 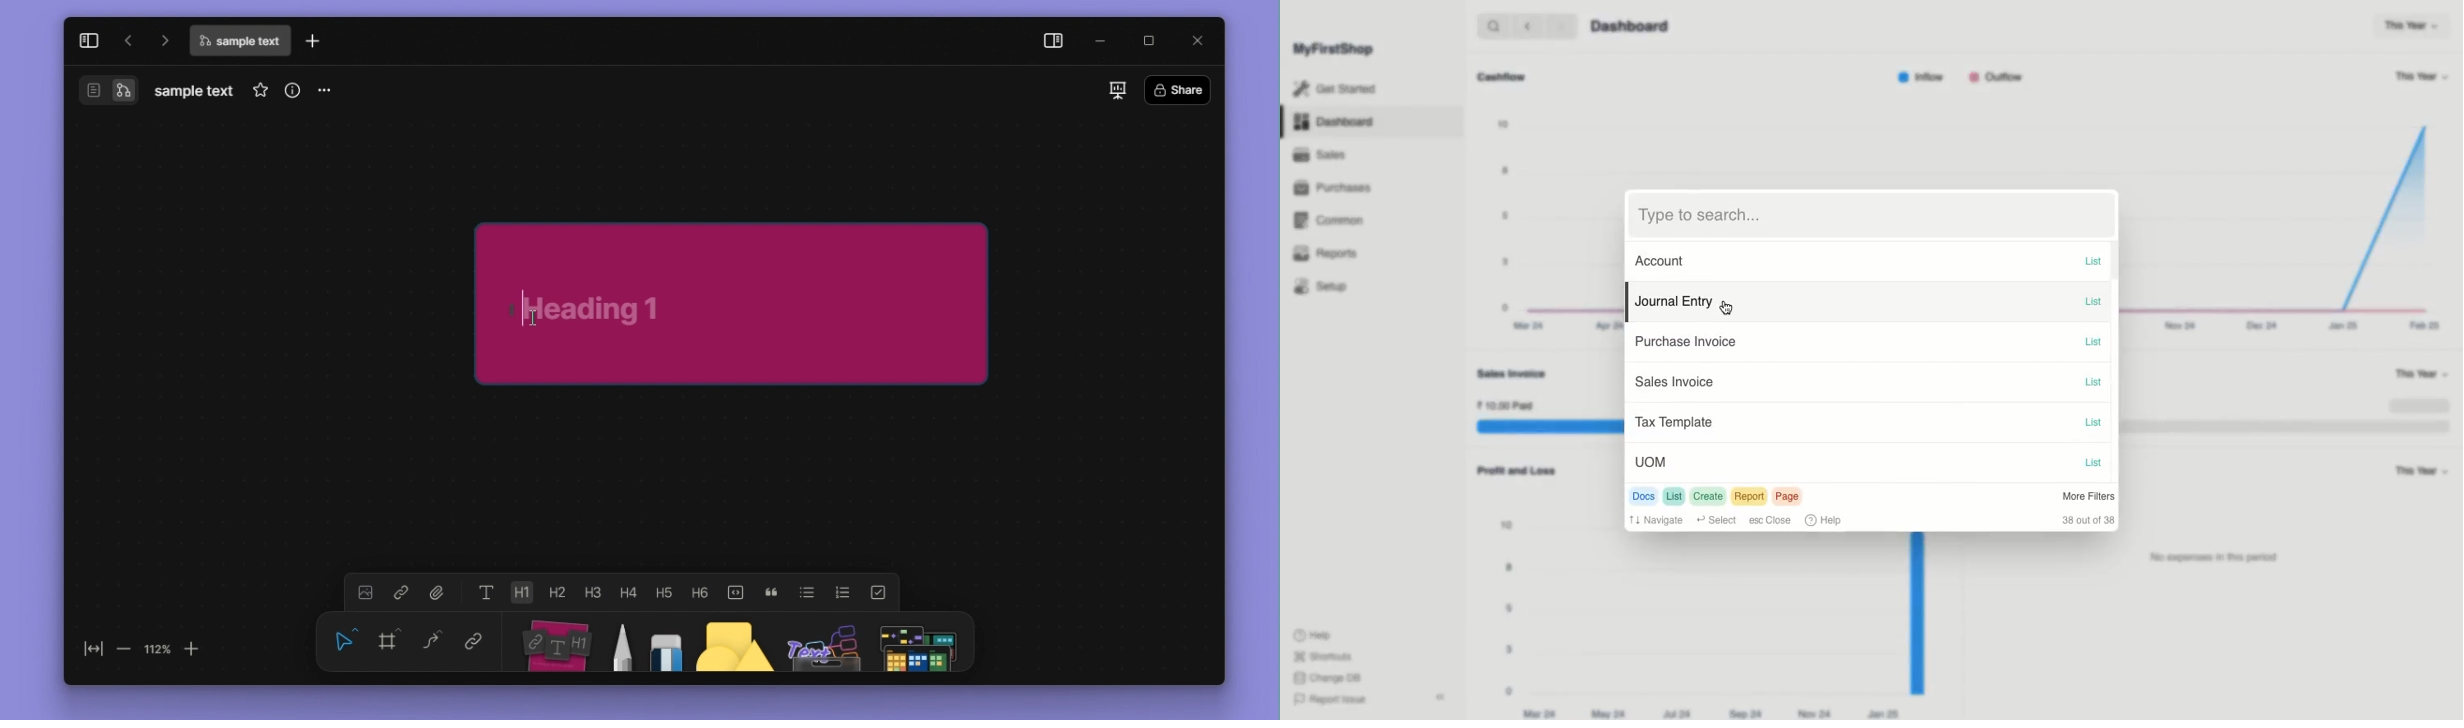 I want to click on List, so click(x=2089, y=423).